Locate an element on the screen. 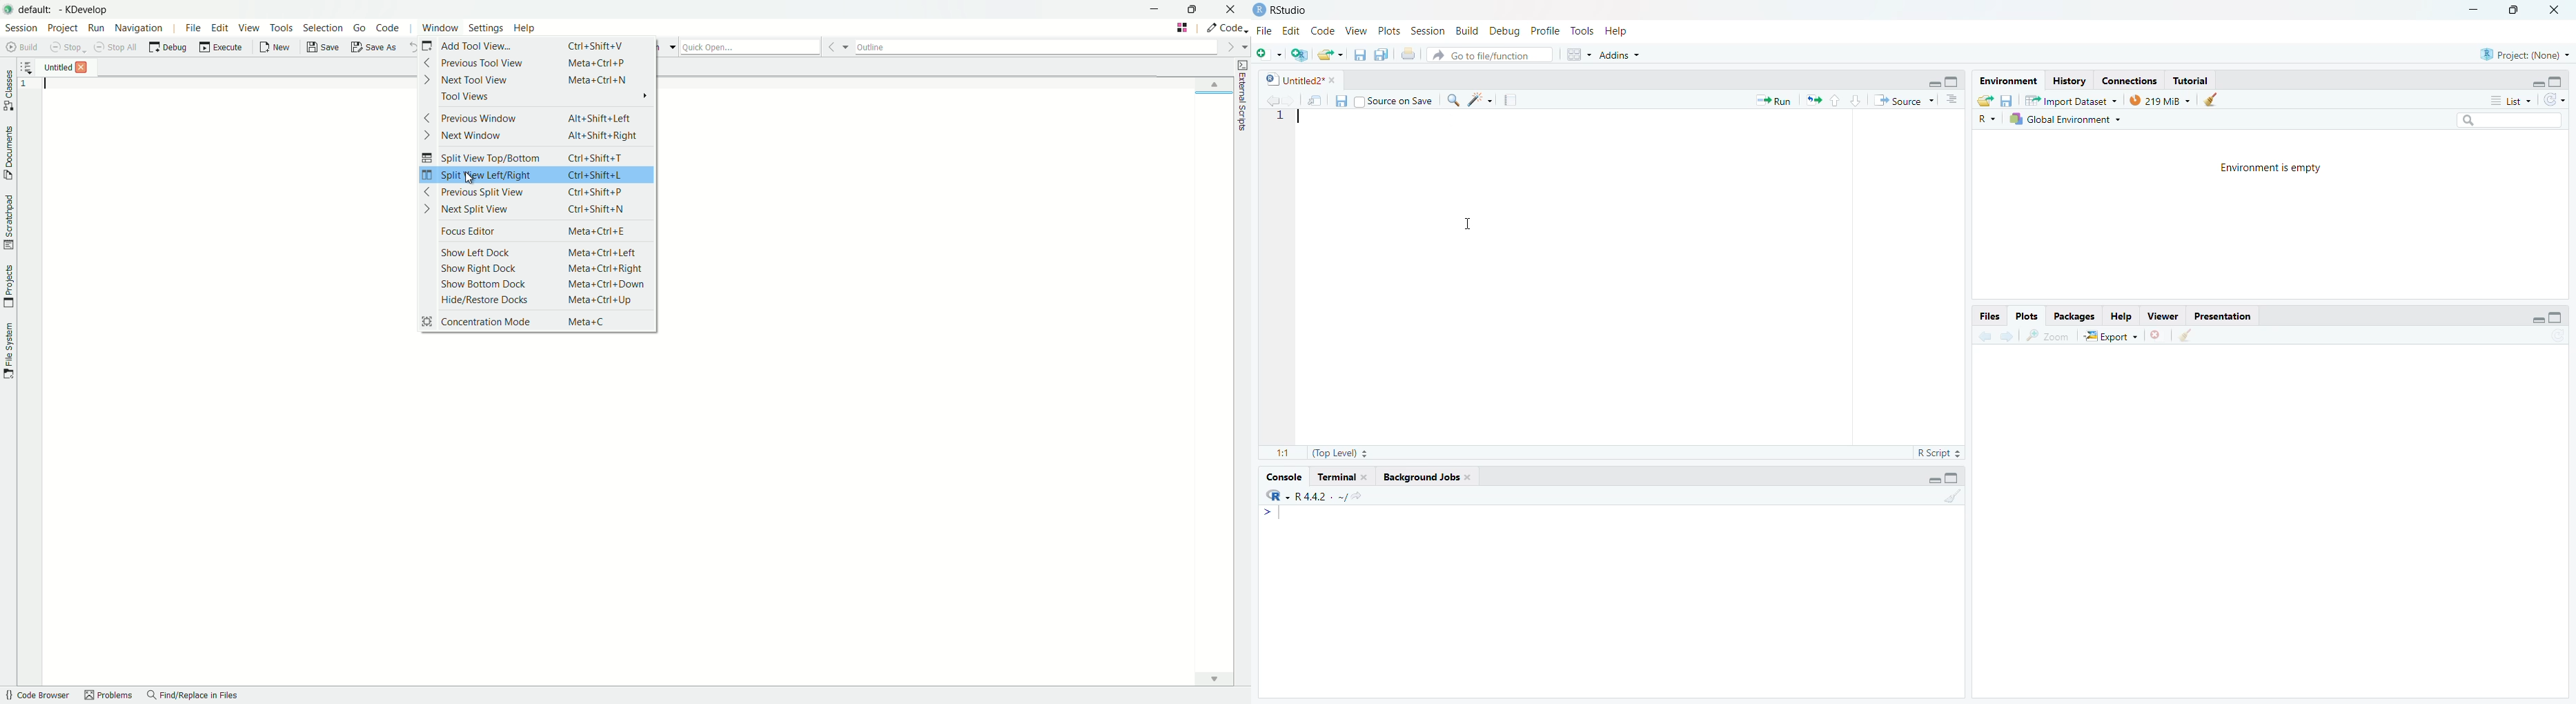 This screenshot has width=2576, height=728. Code Editor is located at coordinates (1631, 277).